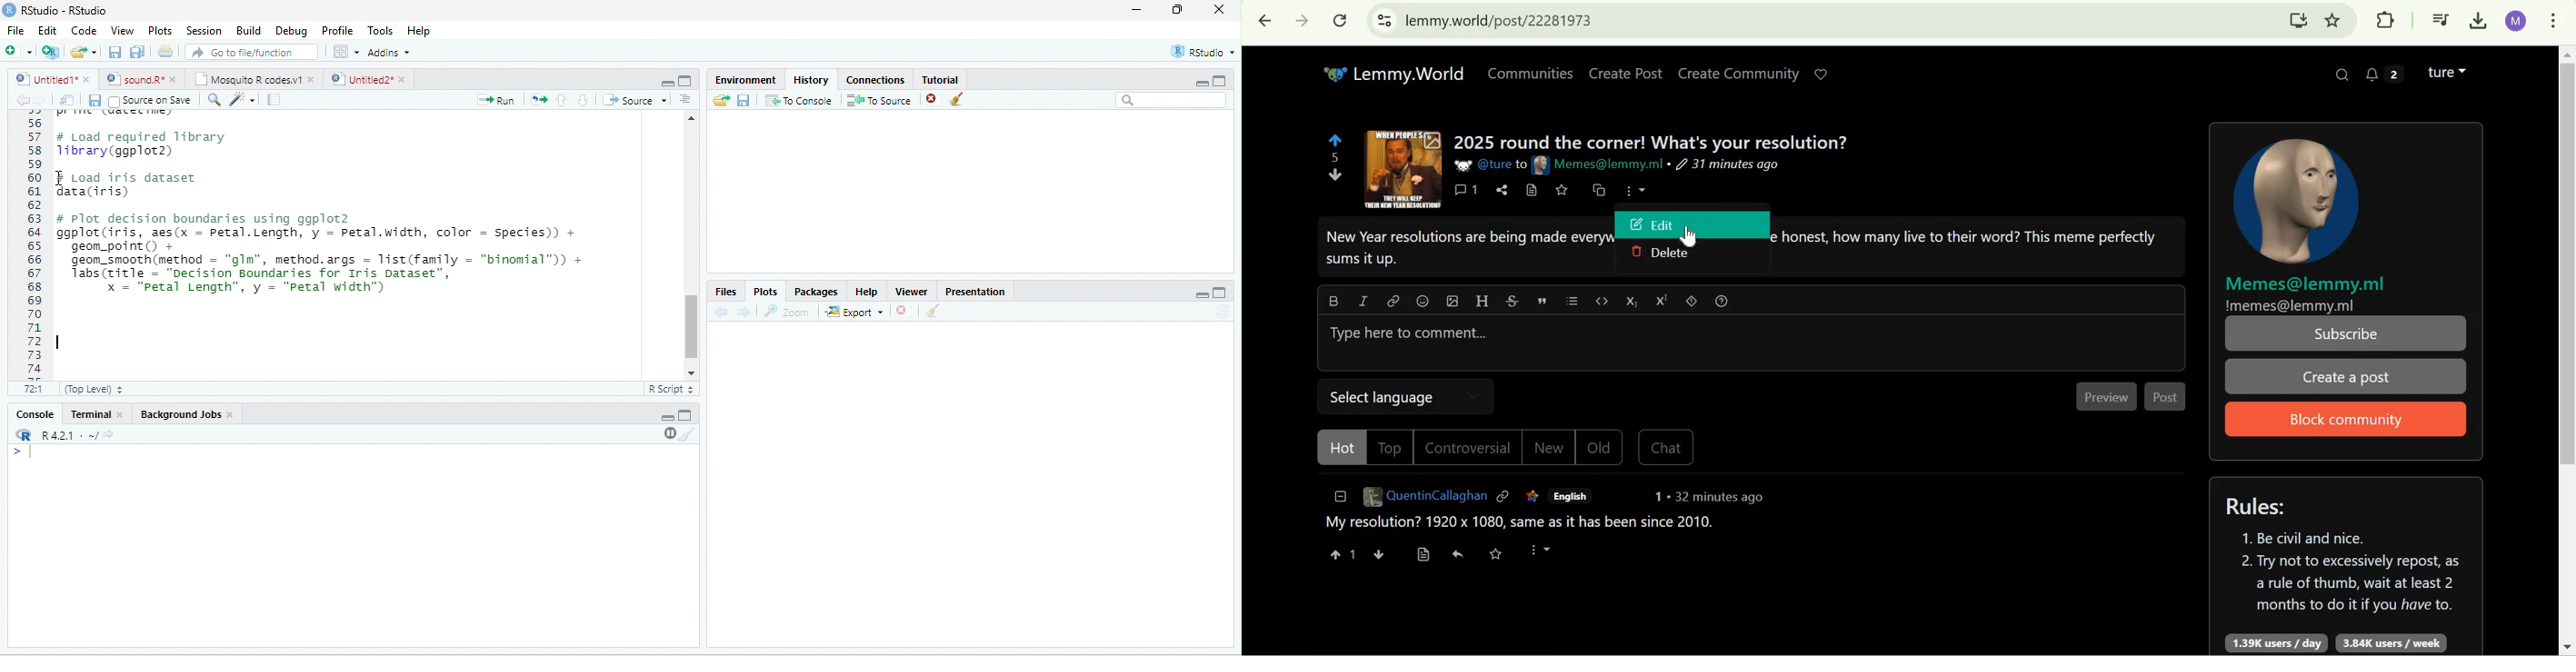 This screenshot has width=2576, height=672. What do you see at coordinates (1222, 312) in the screenshot?
I see `refresh` at bounding box center [1222, 312].